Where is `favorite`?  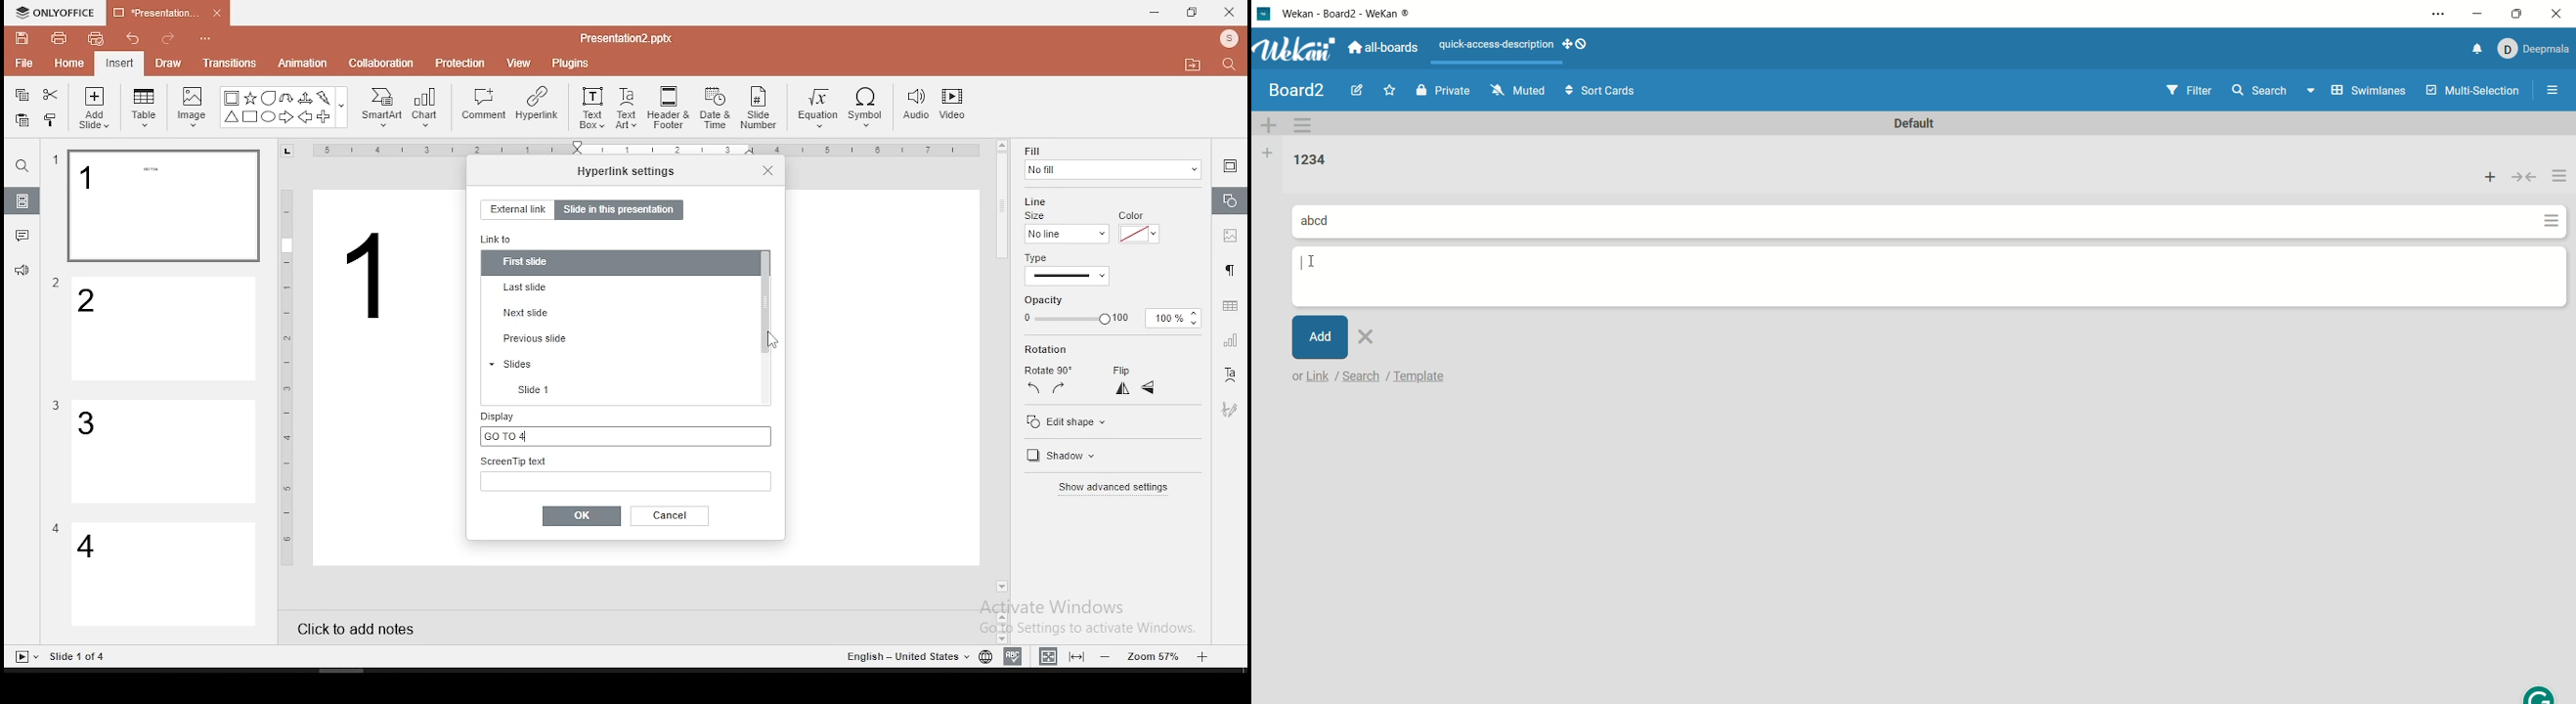 favorite is located at coordinates (1393, 89).